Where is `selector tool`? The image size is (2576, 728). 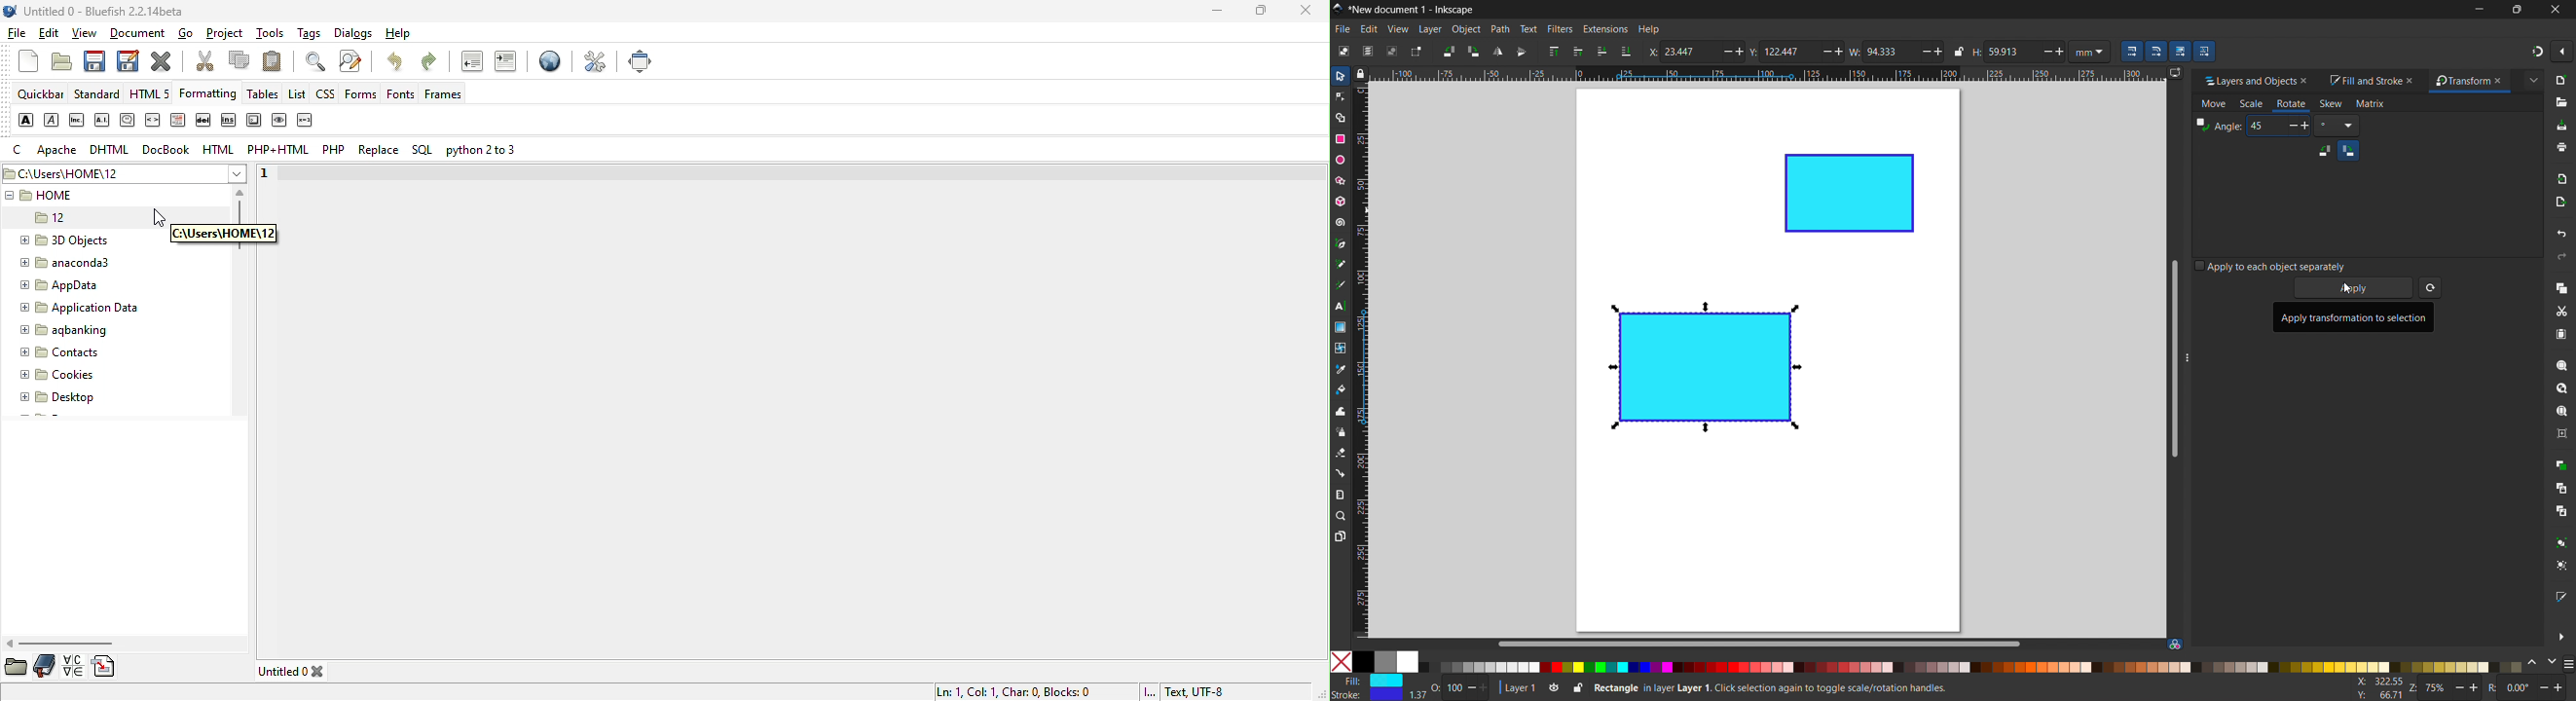
selector tool is located at coordinates (1340, 76).